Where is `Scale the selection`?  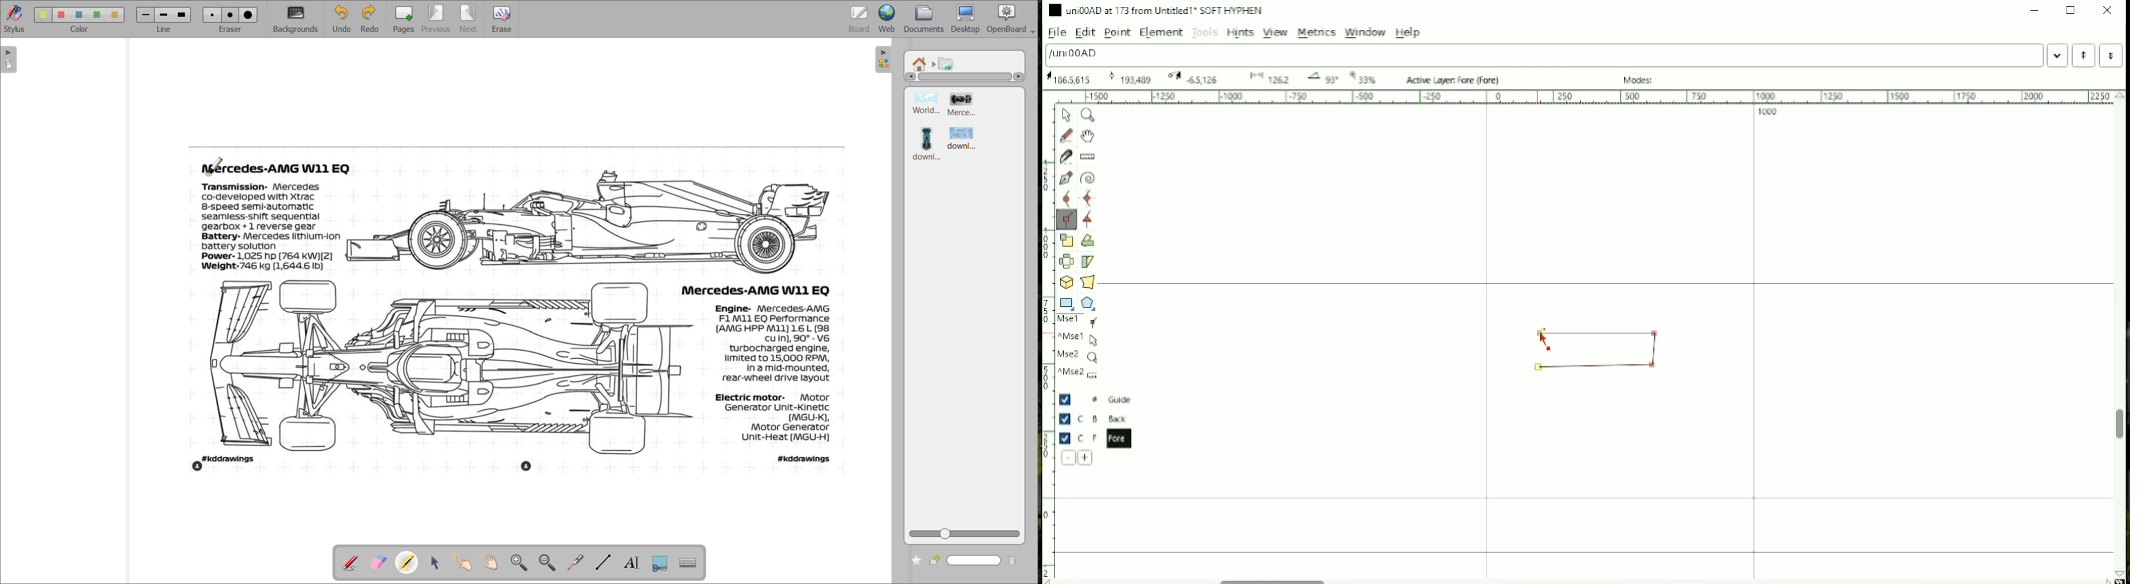 Scale the selection is located at coordinates (1066, 240).